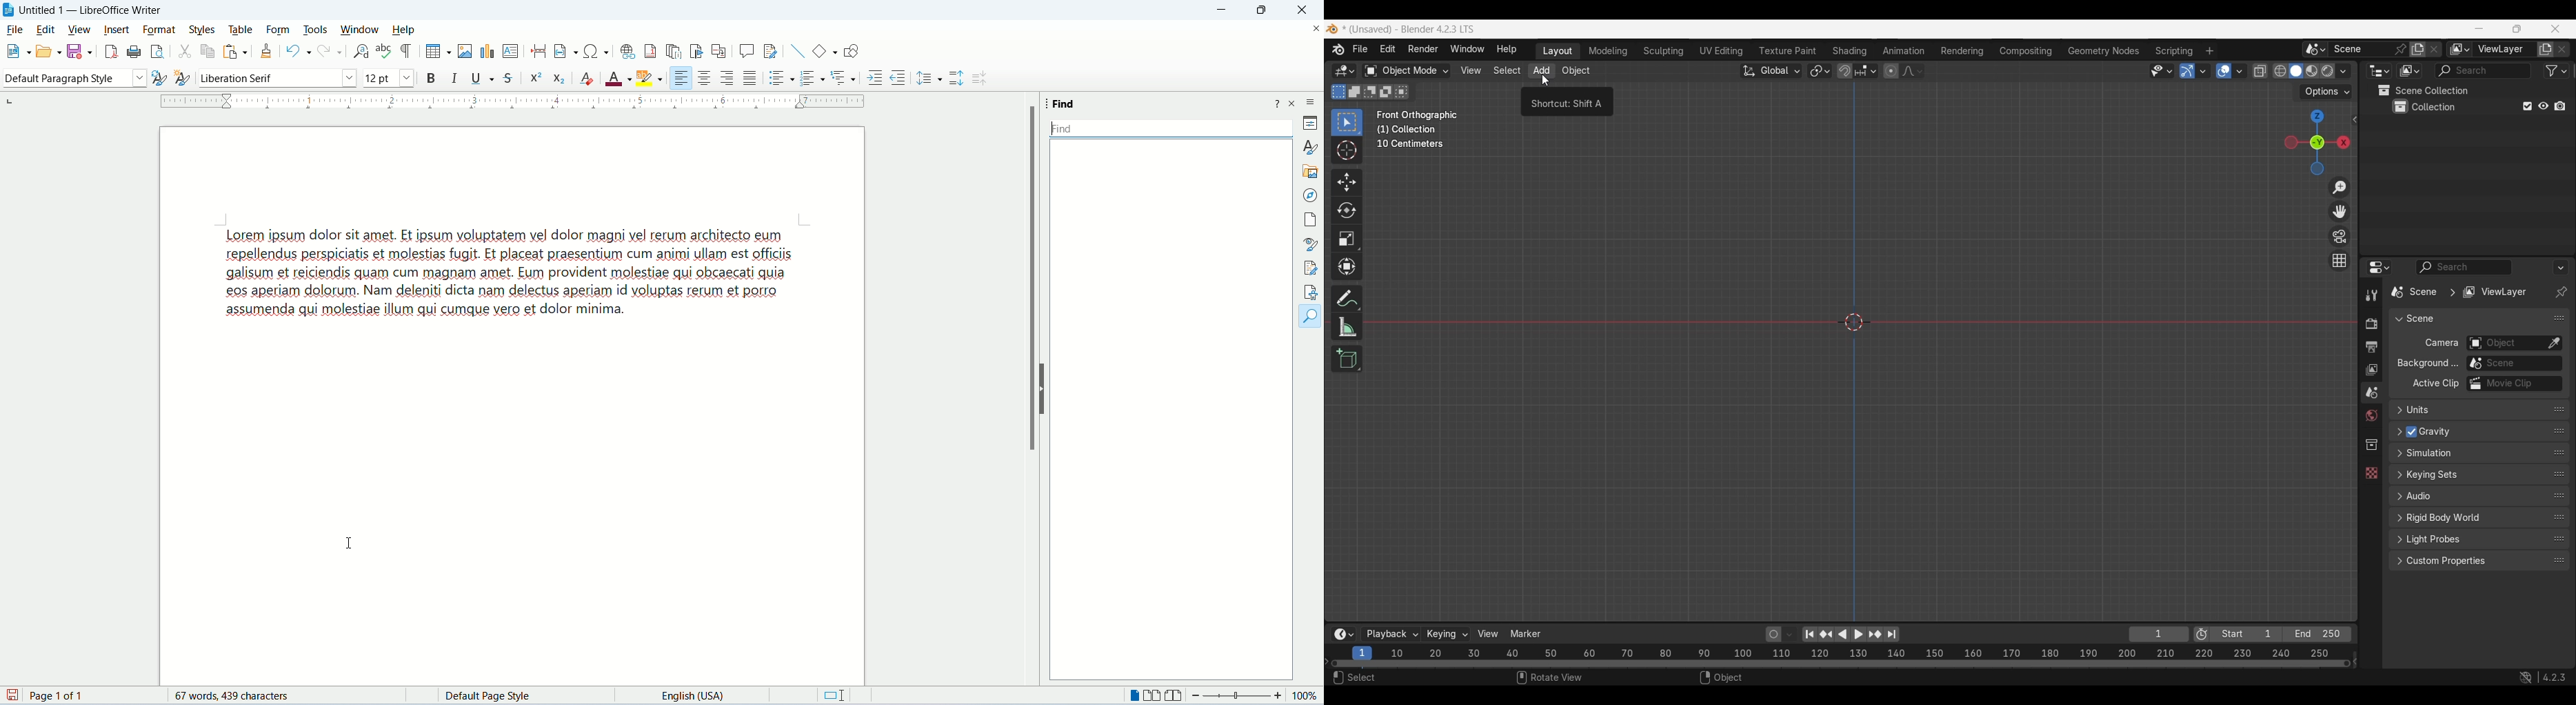  Describe the element at coordinates (1347, 359) in the screenshot. I see `Add cube` at that location.